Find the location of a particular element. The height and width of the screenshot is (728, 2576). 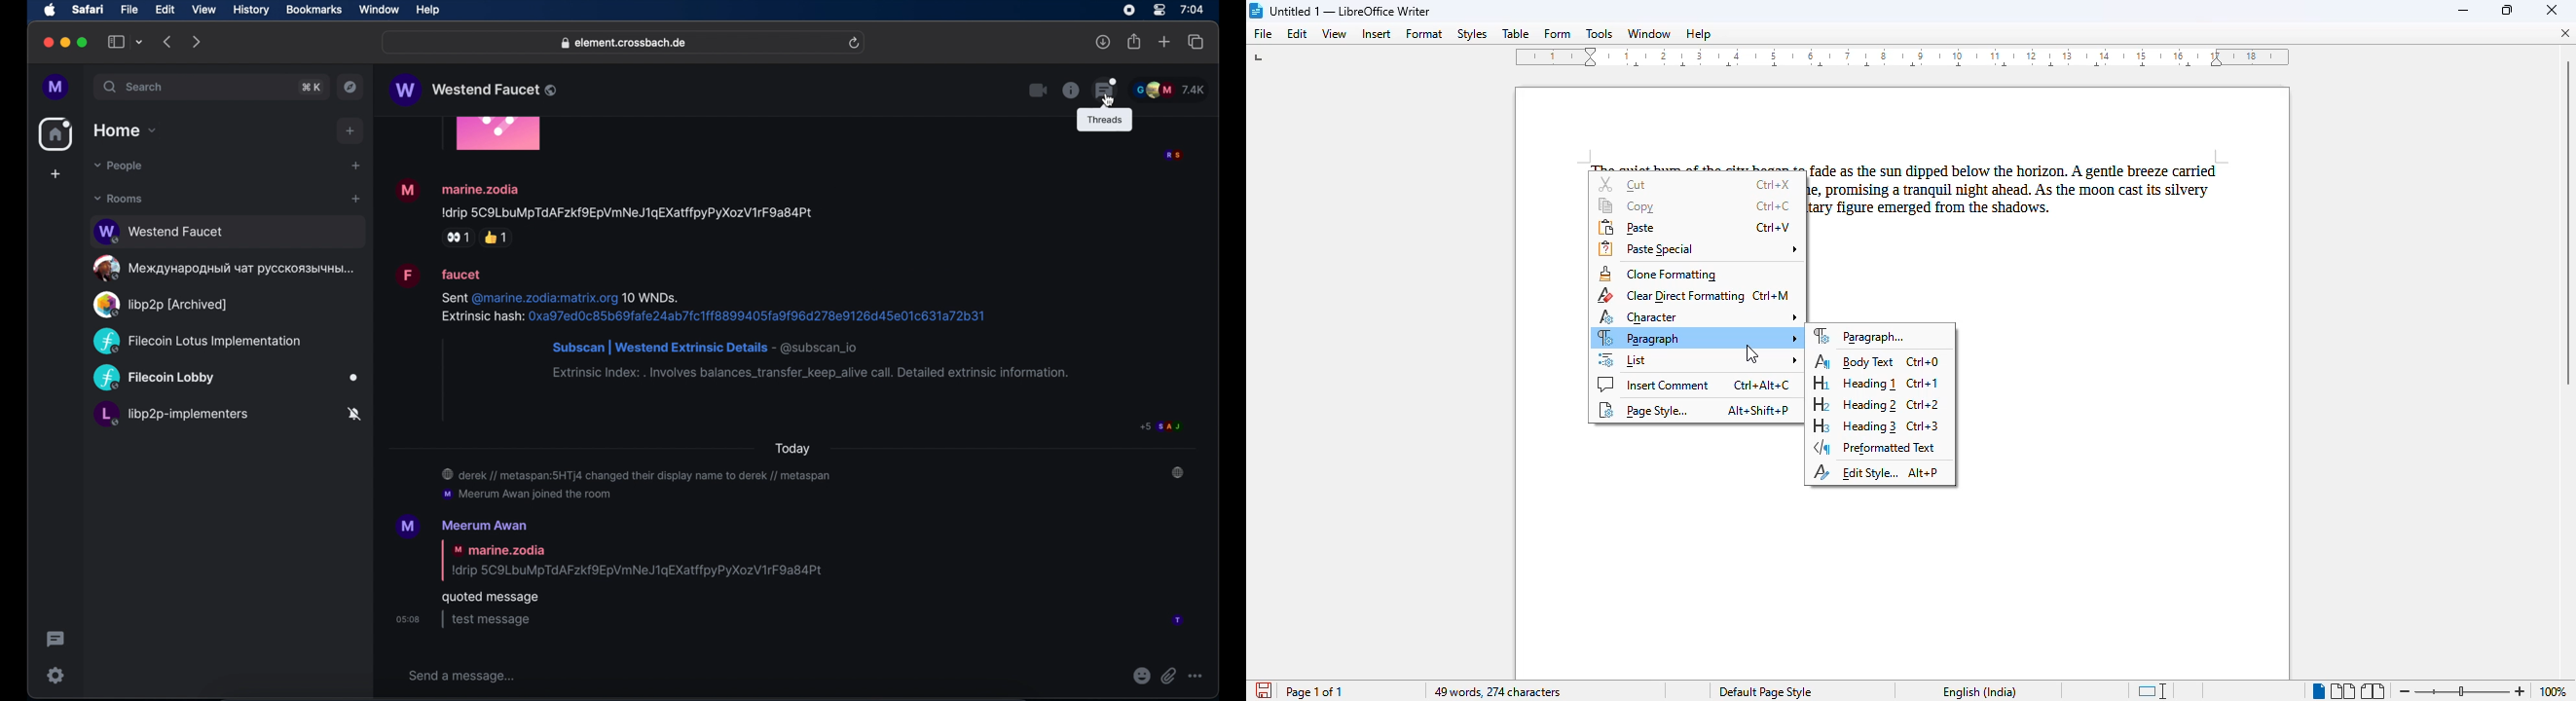

show tab overview is located at coordinates (1199, 42).